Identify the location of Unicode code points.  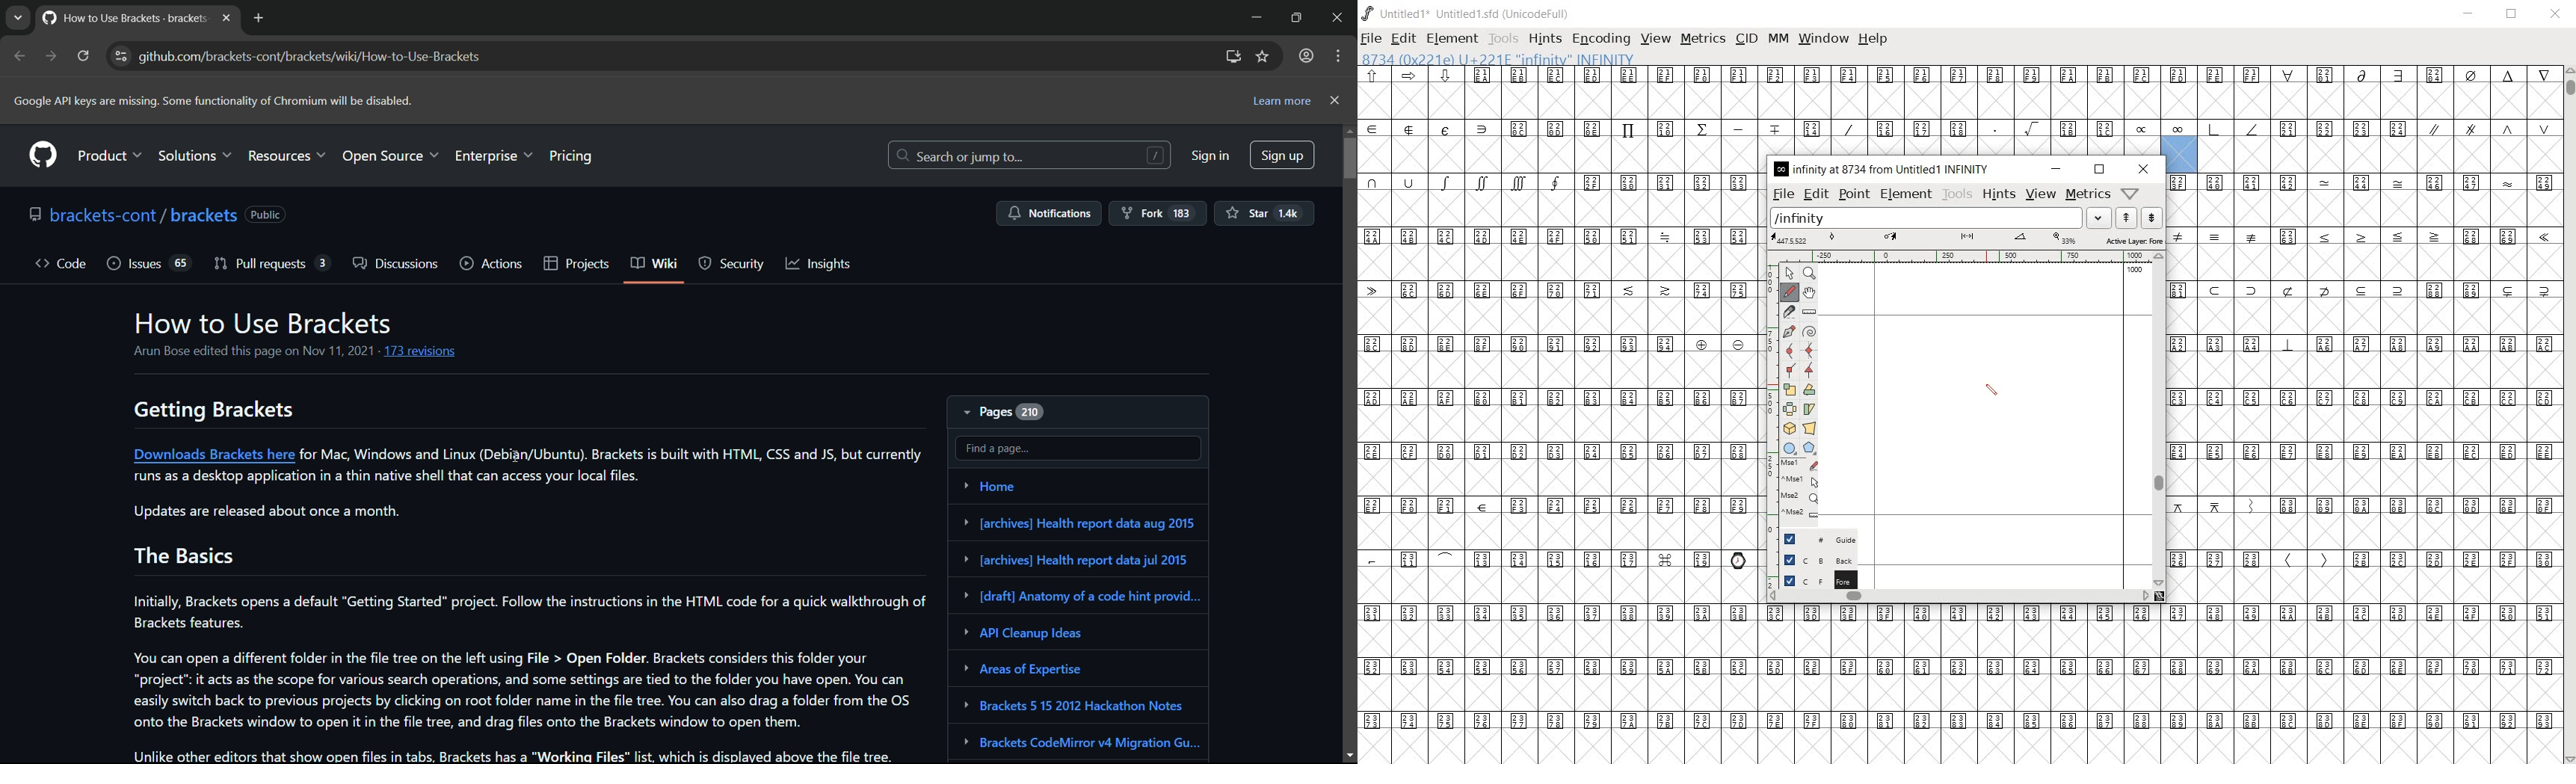
(1544, 558).